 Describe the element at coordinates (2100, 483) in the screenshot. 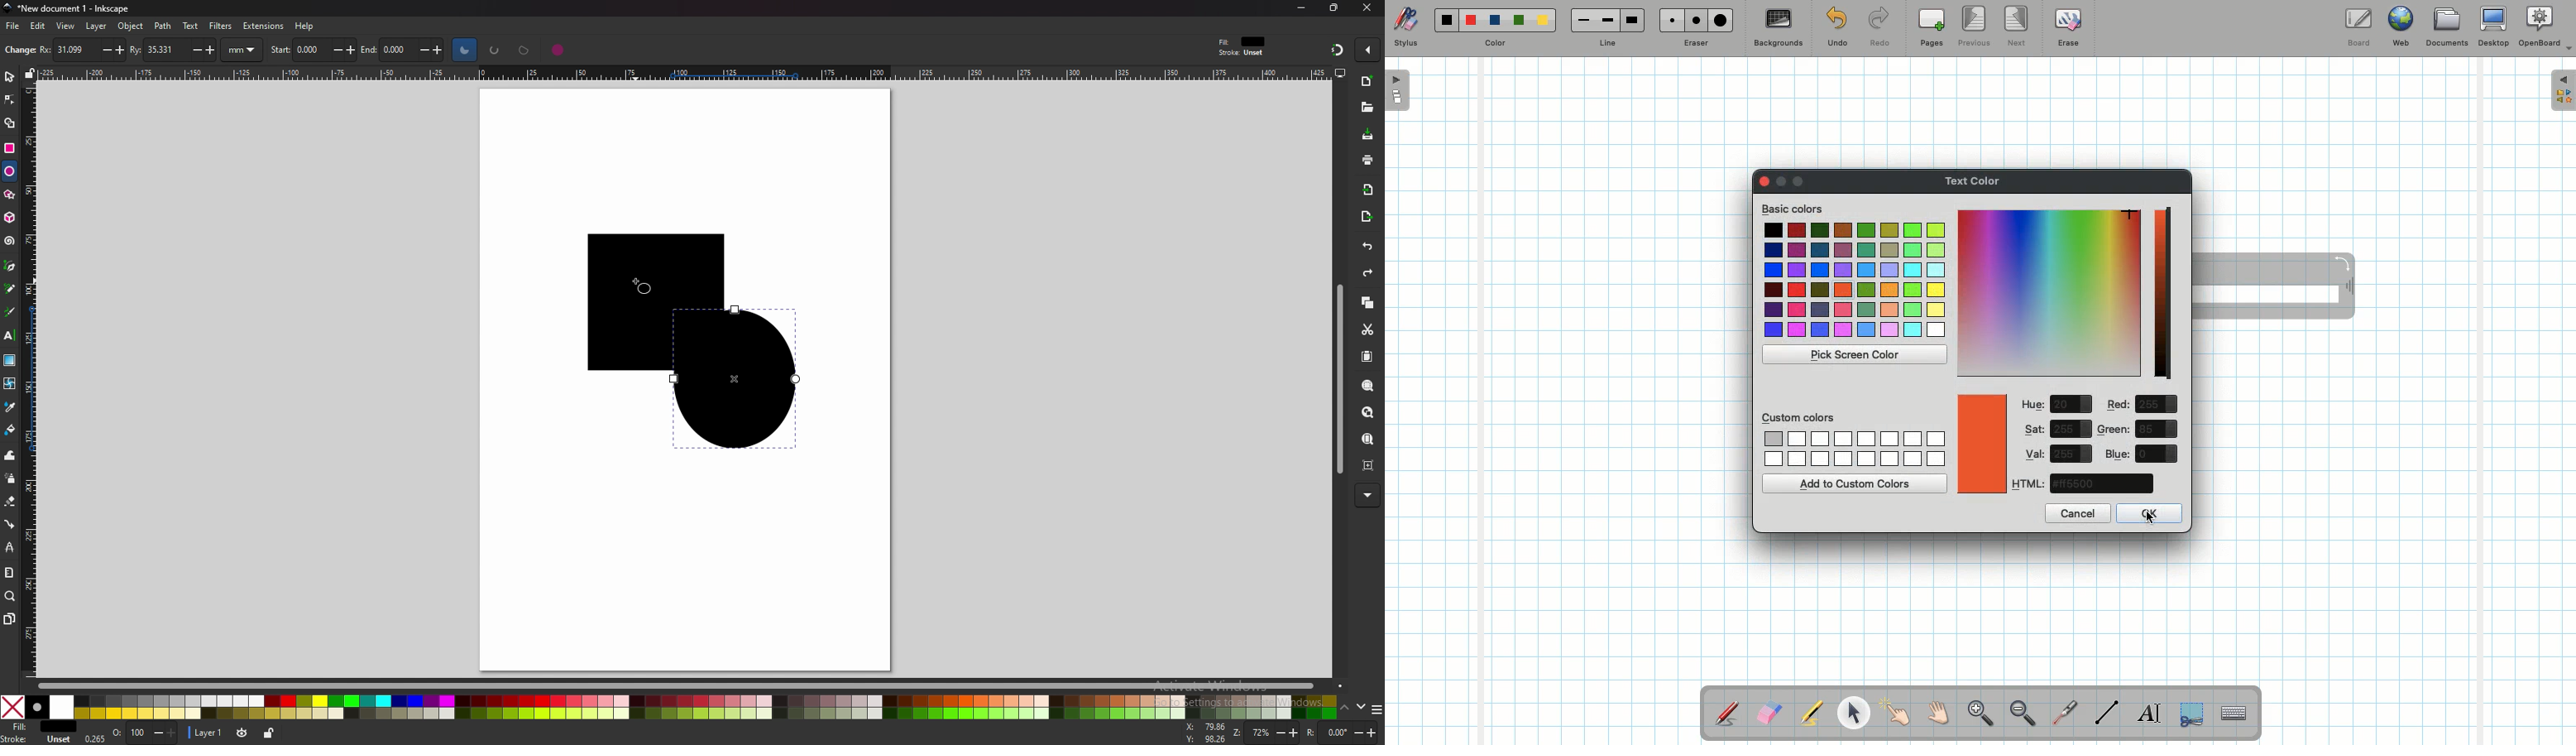

I see `color code` at that location.